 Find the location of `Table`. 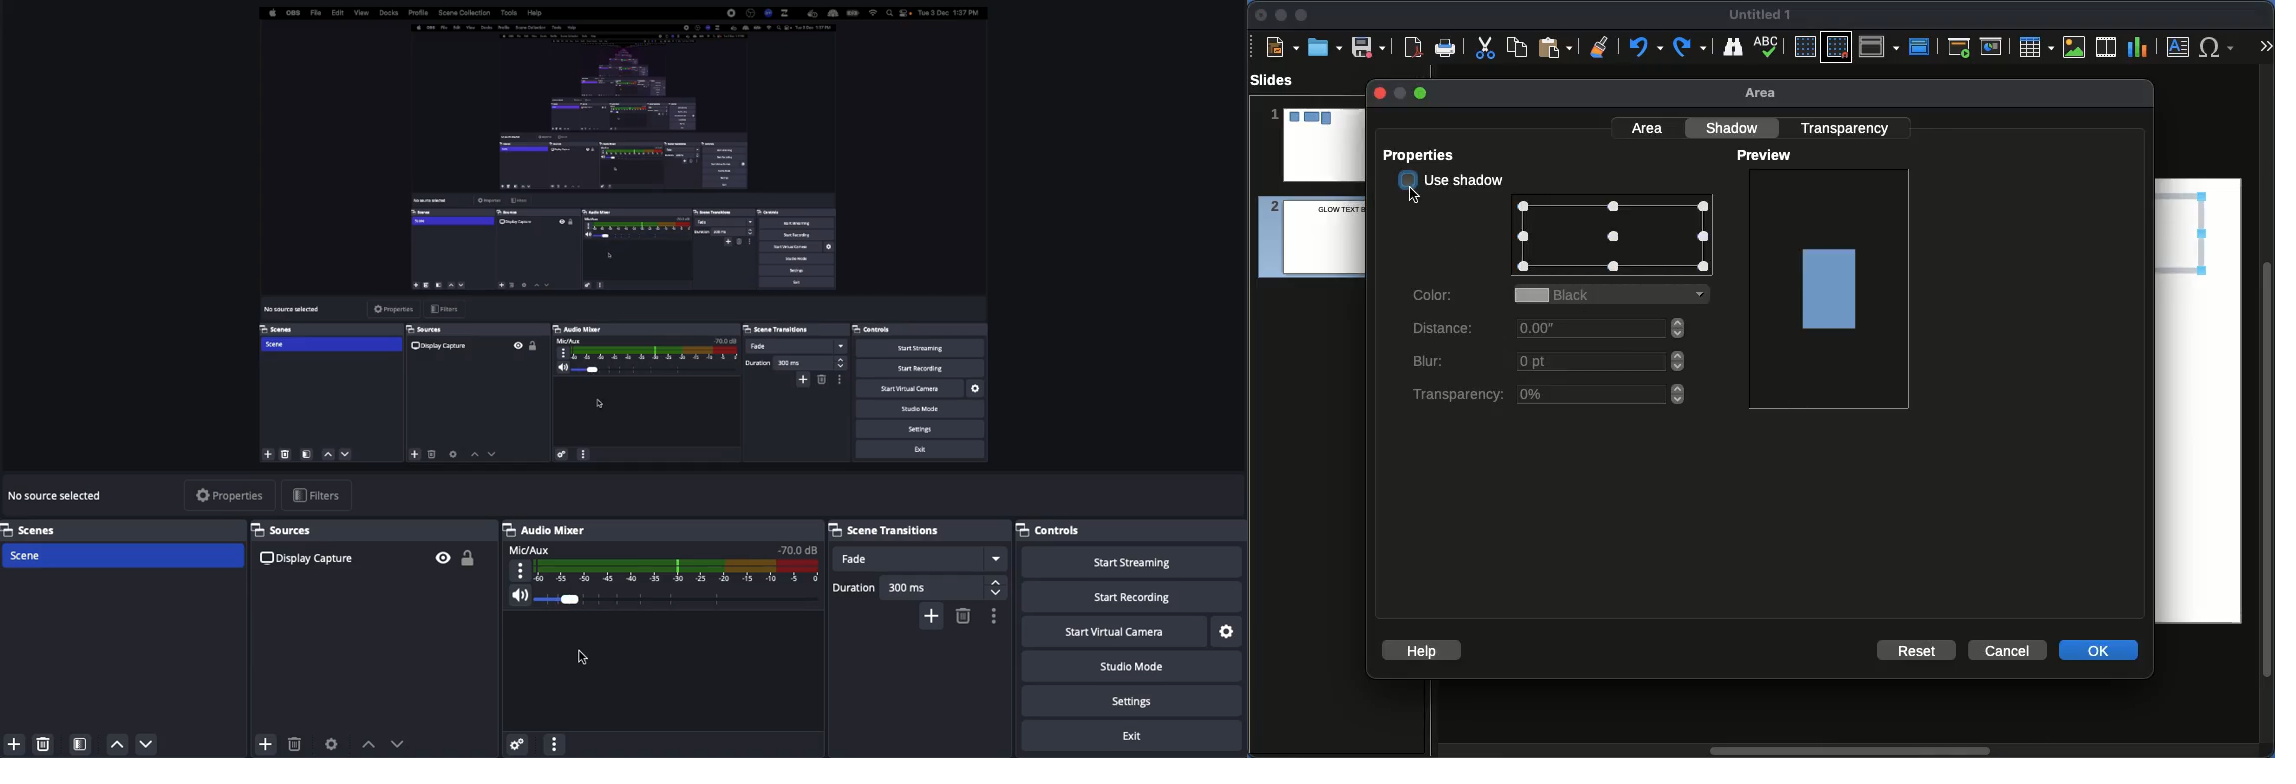

Table is located at coordinates (2035, 46).